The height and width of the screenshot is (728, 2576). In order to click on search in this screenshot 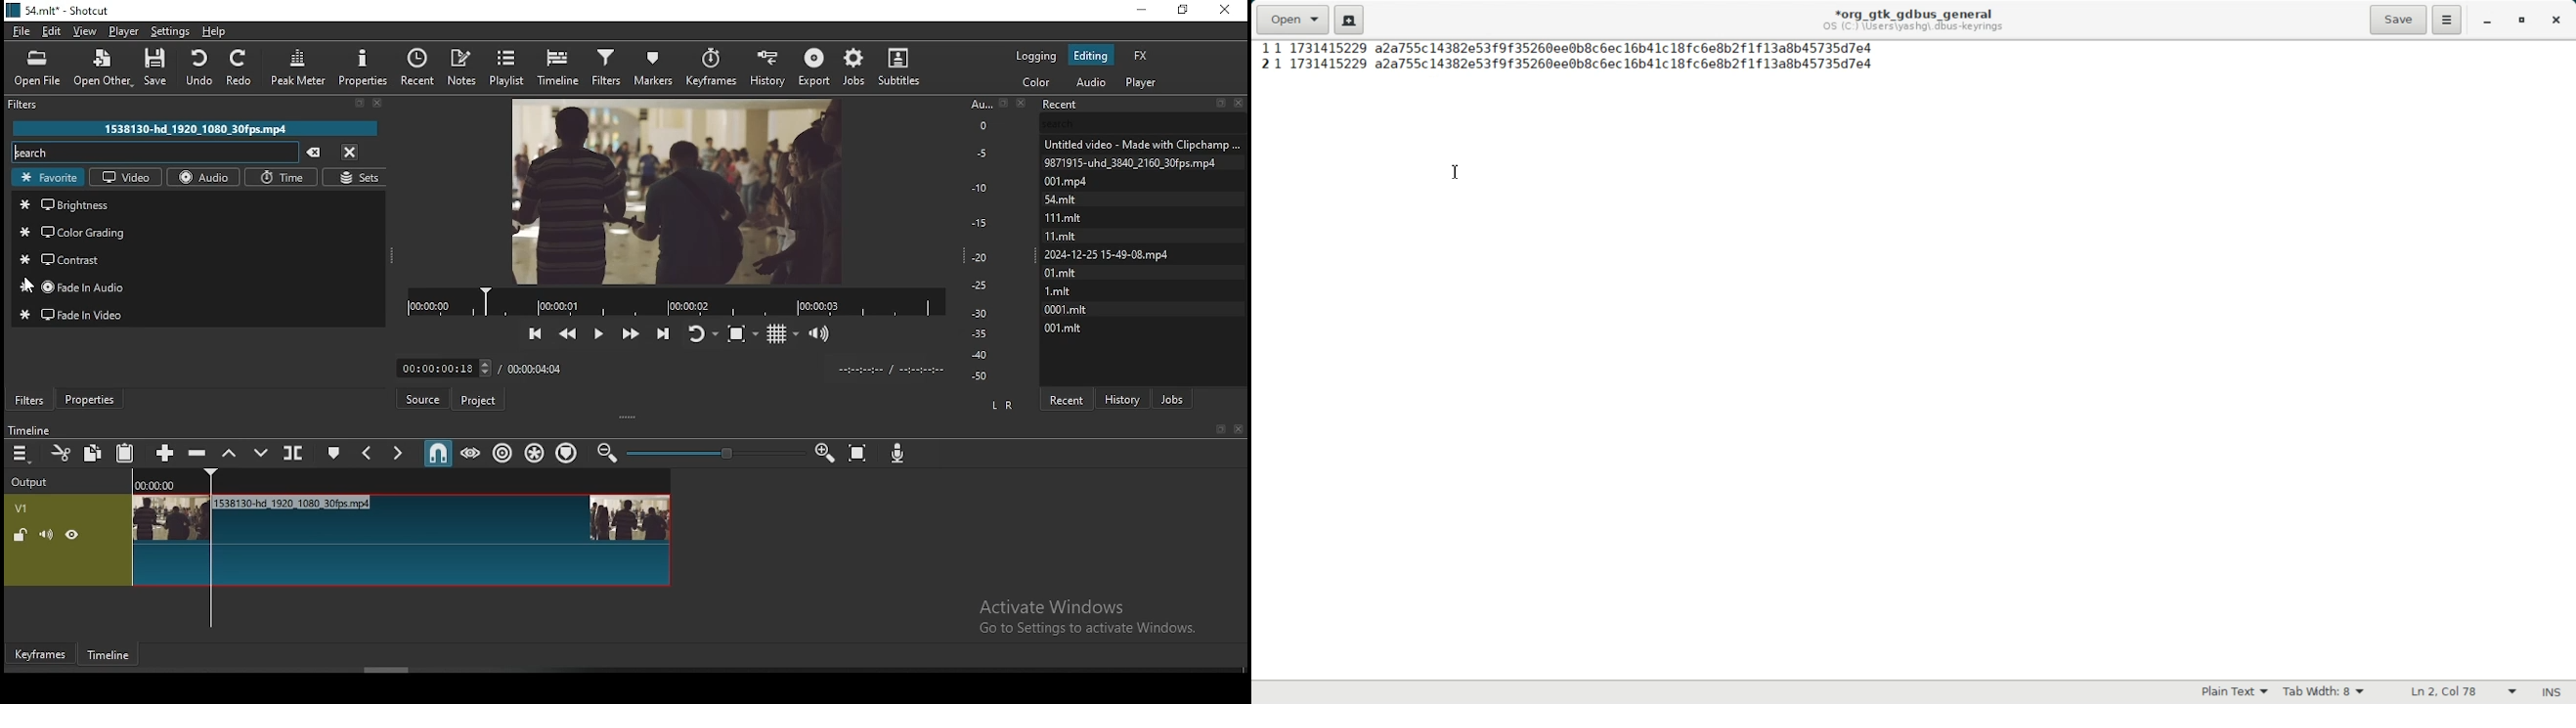, I will do `click(155, 152)`.